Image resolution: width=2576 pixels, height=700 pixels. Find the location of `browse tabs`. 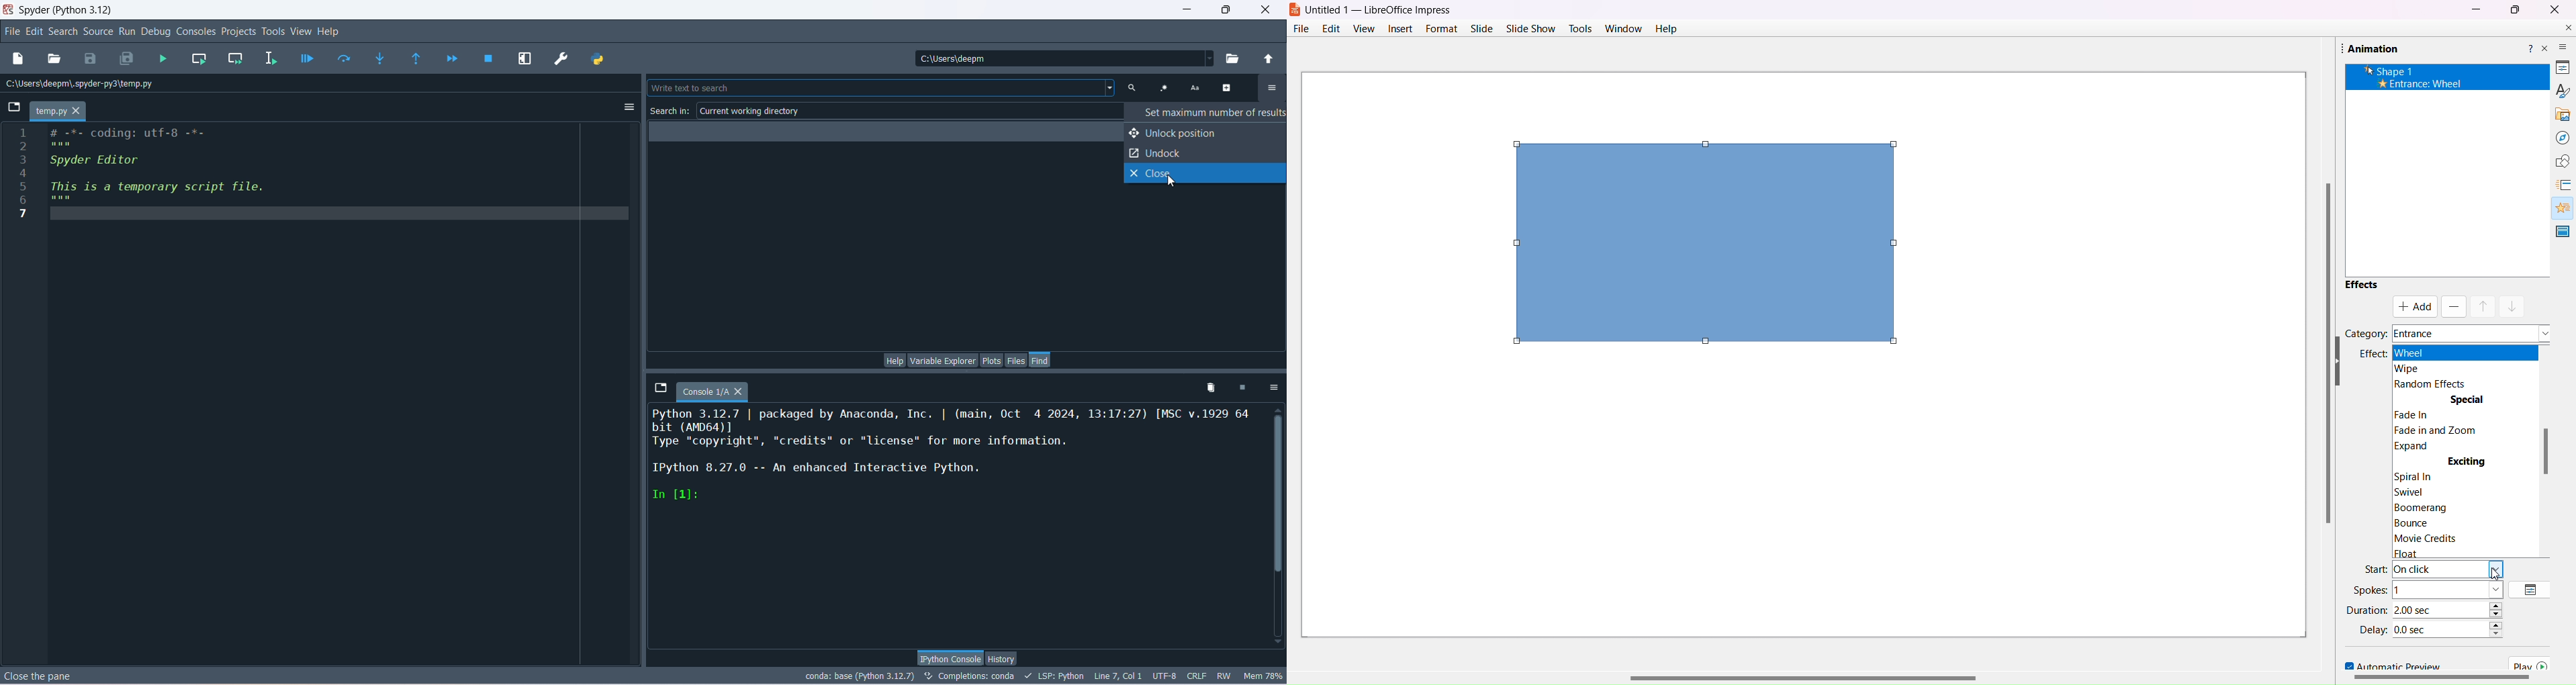

browse tabs is located at coordinates (659, 387).